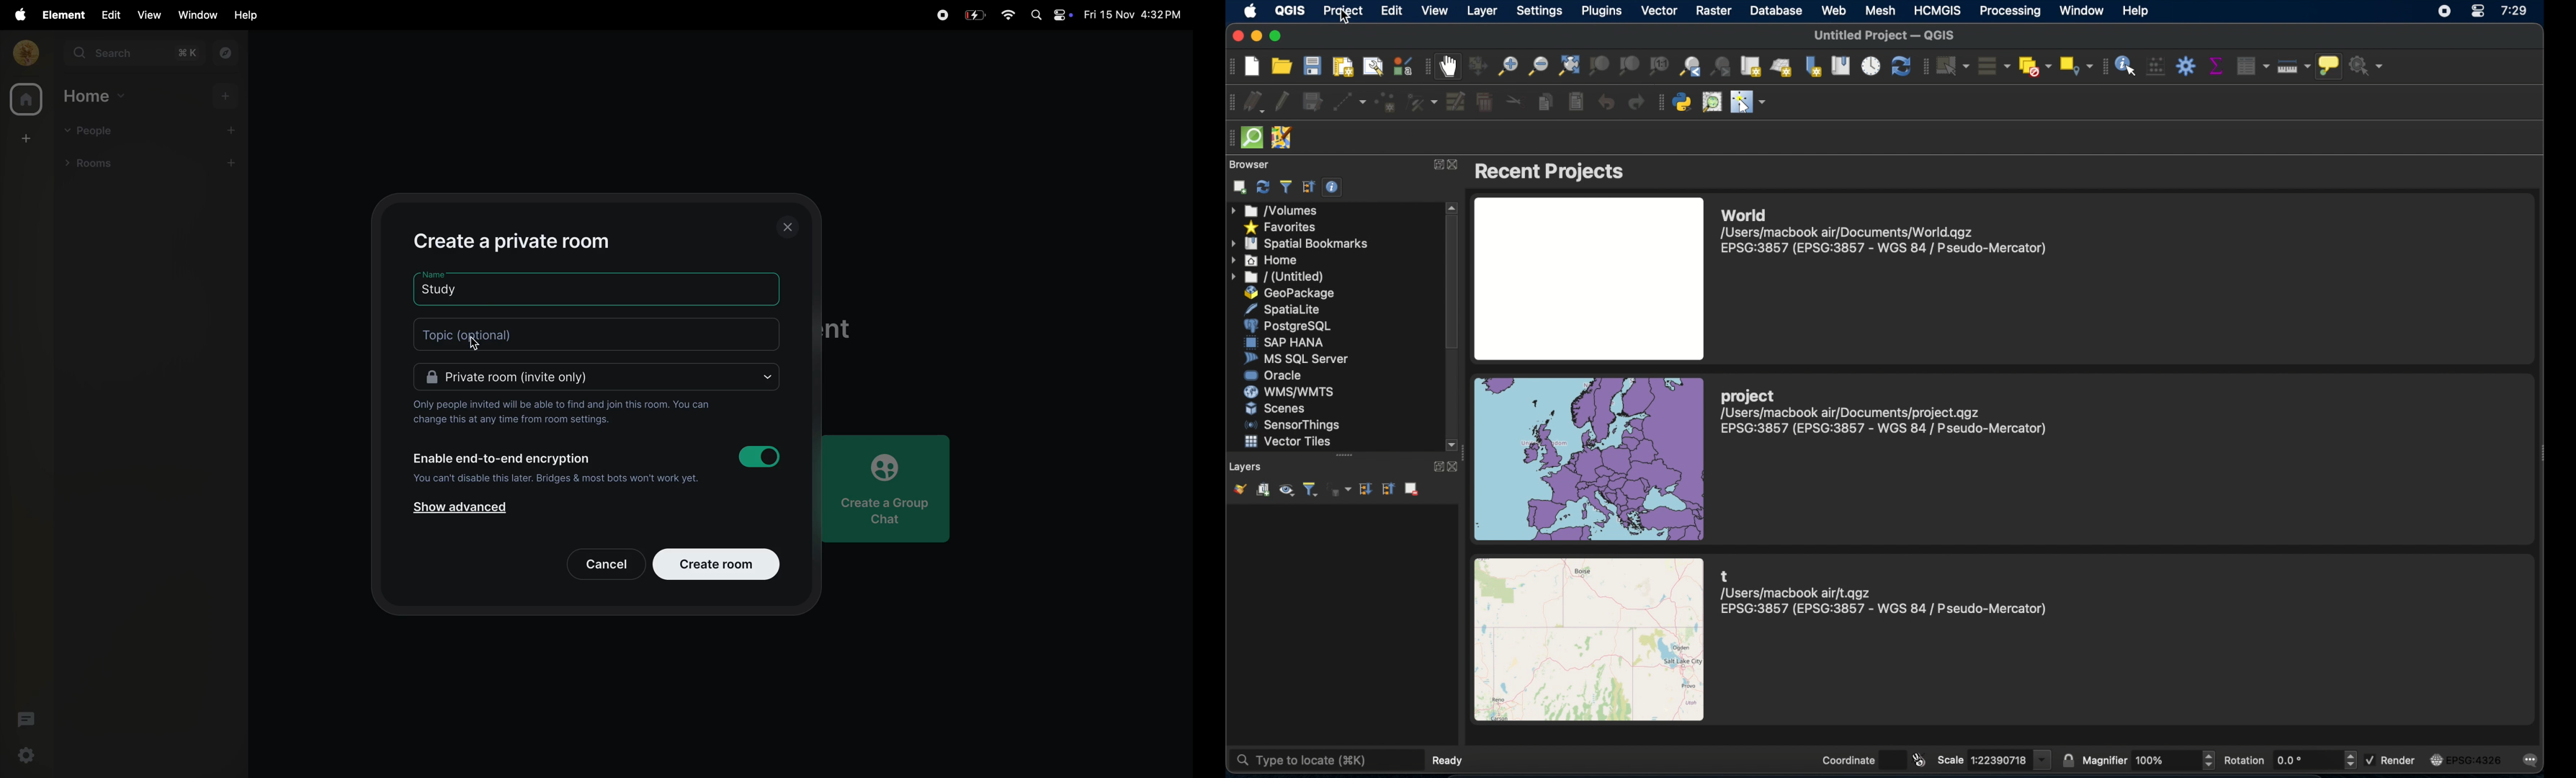  What do you see at coordinates (59, 15) in the screenshot?
I see `element` at bounding box center [59, 15].